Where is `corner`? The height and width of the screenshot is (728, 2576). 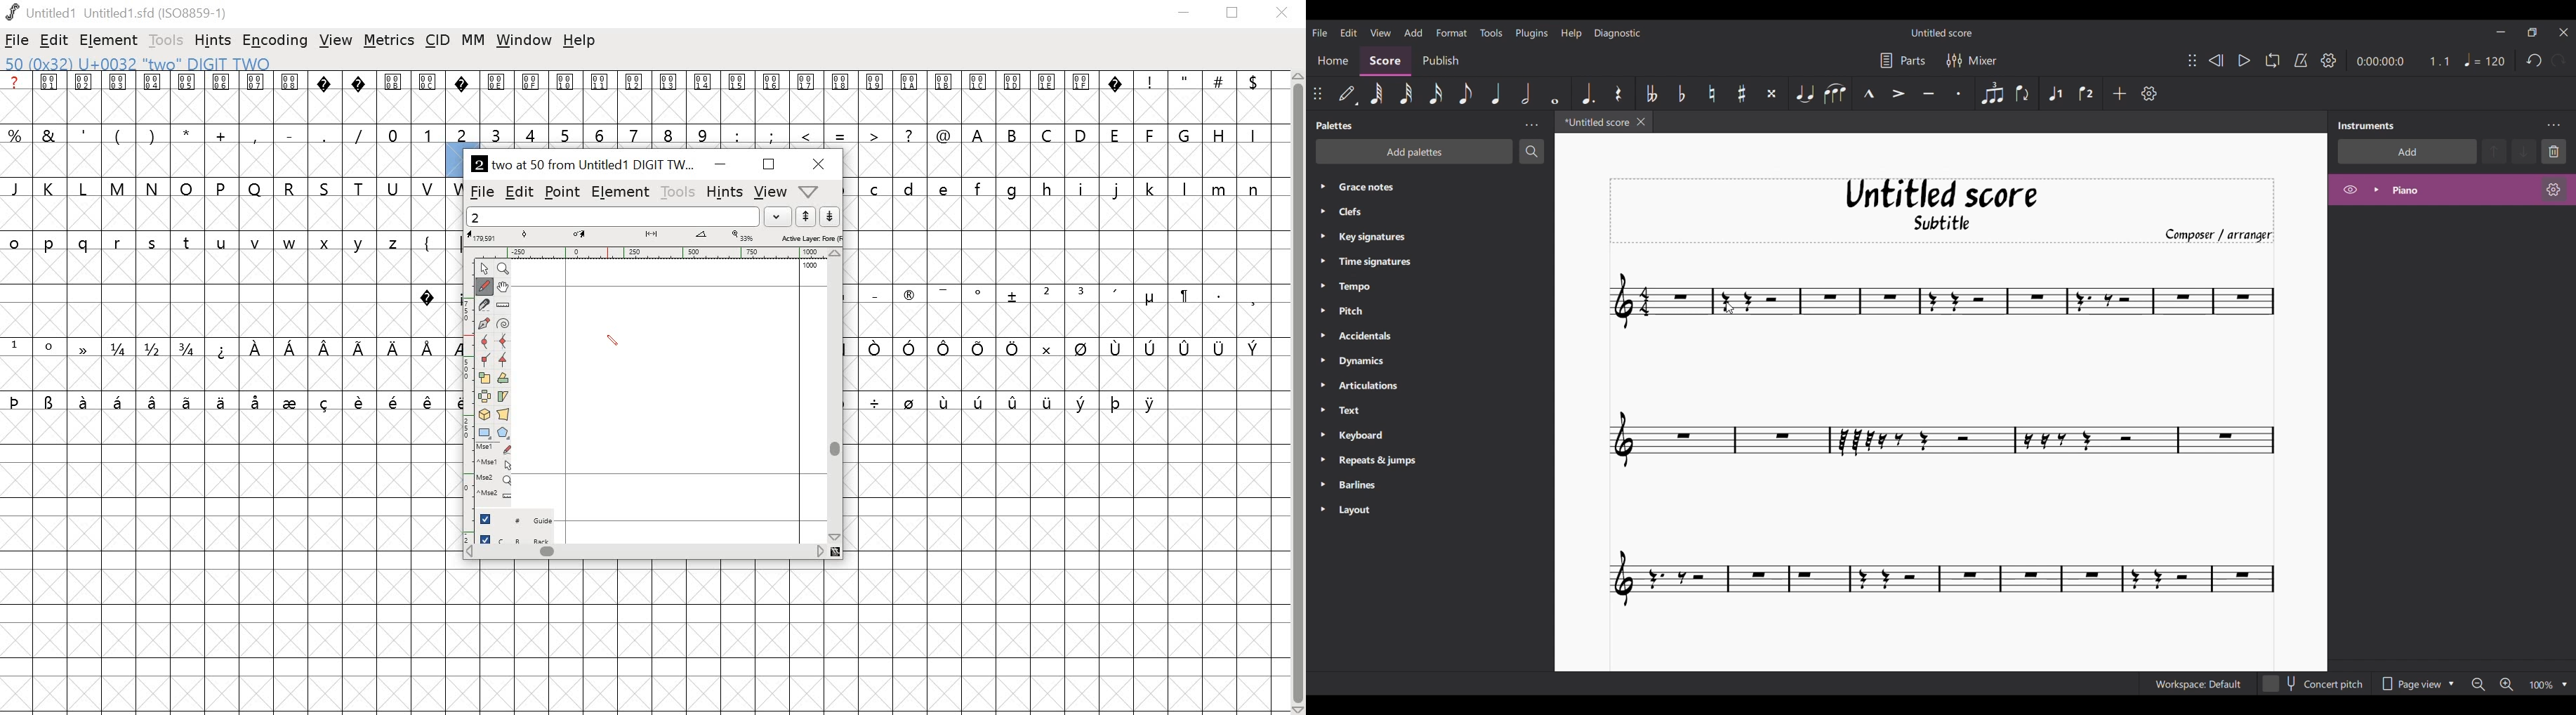 corner is located at coordinates (486, 360).